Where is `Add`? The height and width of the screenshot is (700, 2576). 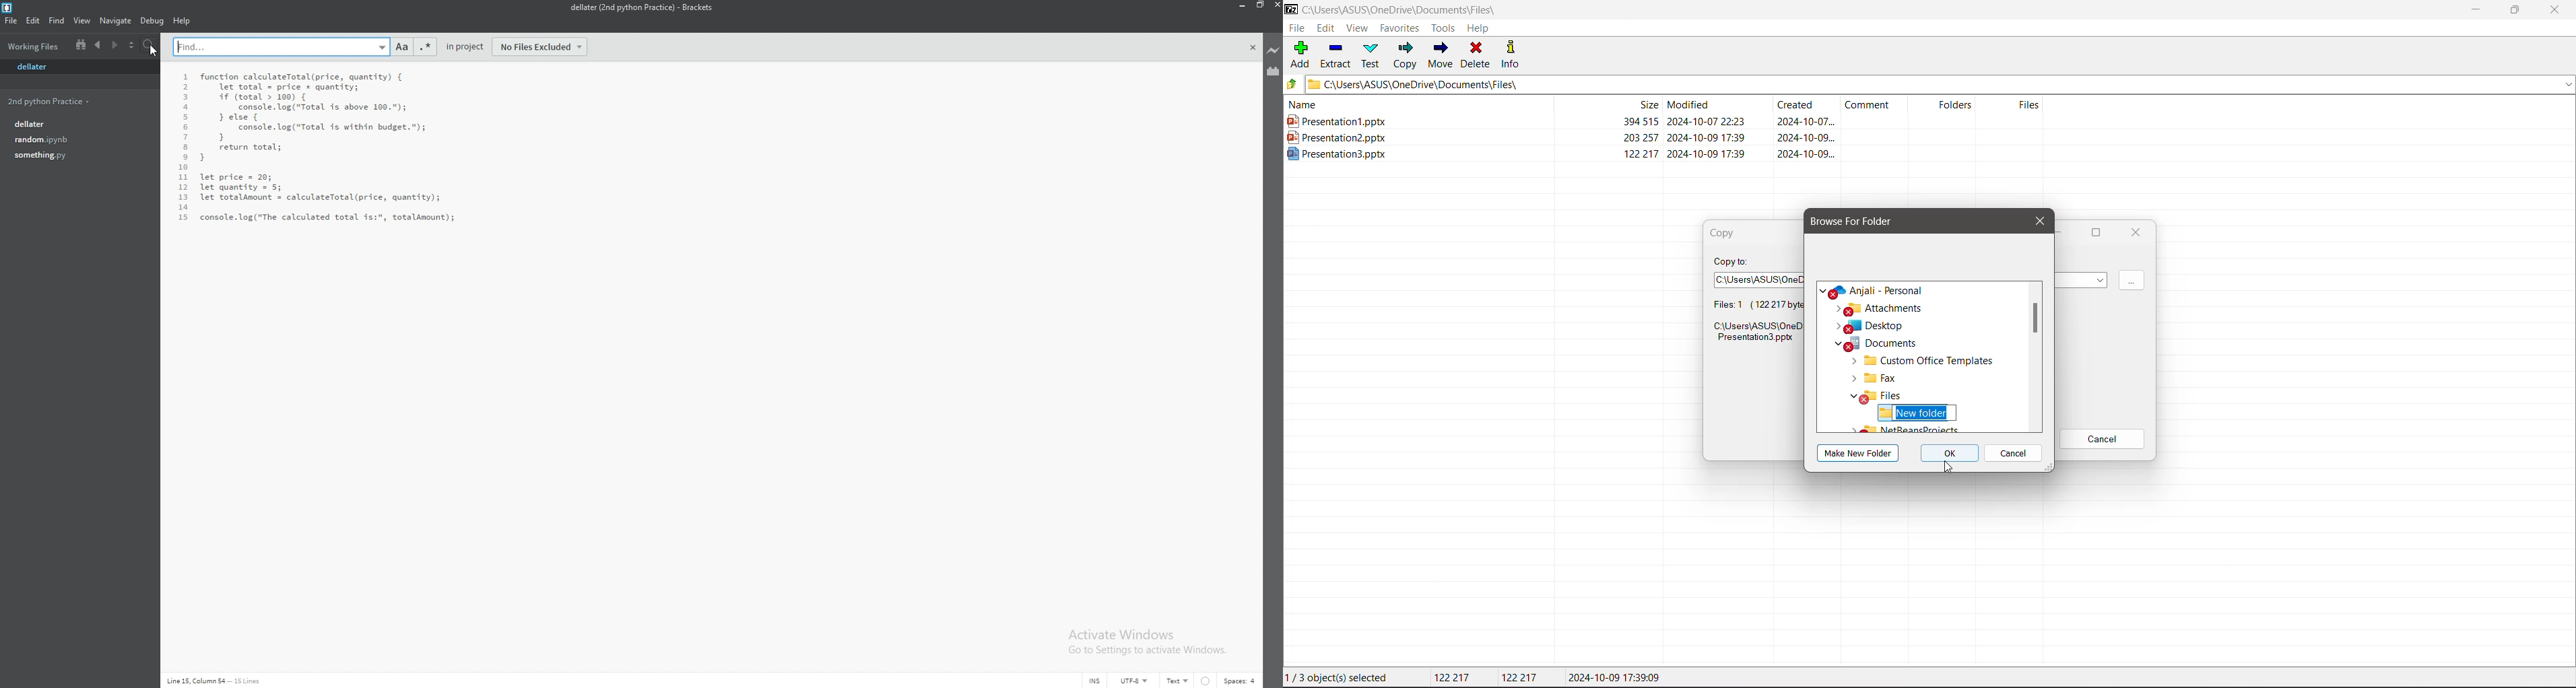
Add is located at coordinates (1301, 54).